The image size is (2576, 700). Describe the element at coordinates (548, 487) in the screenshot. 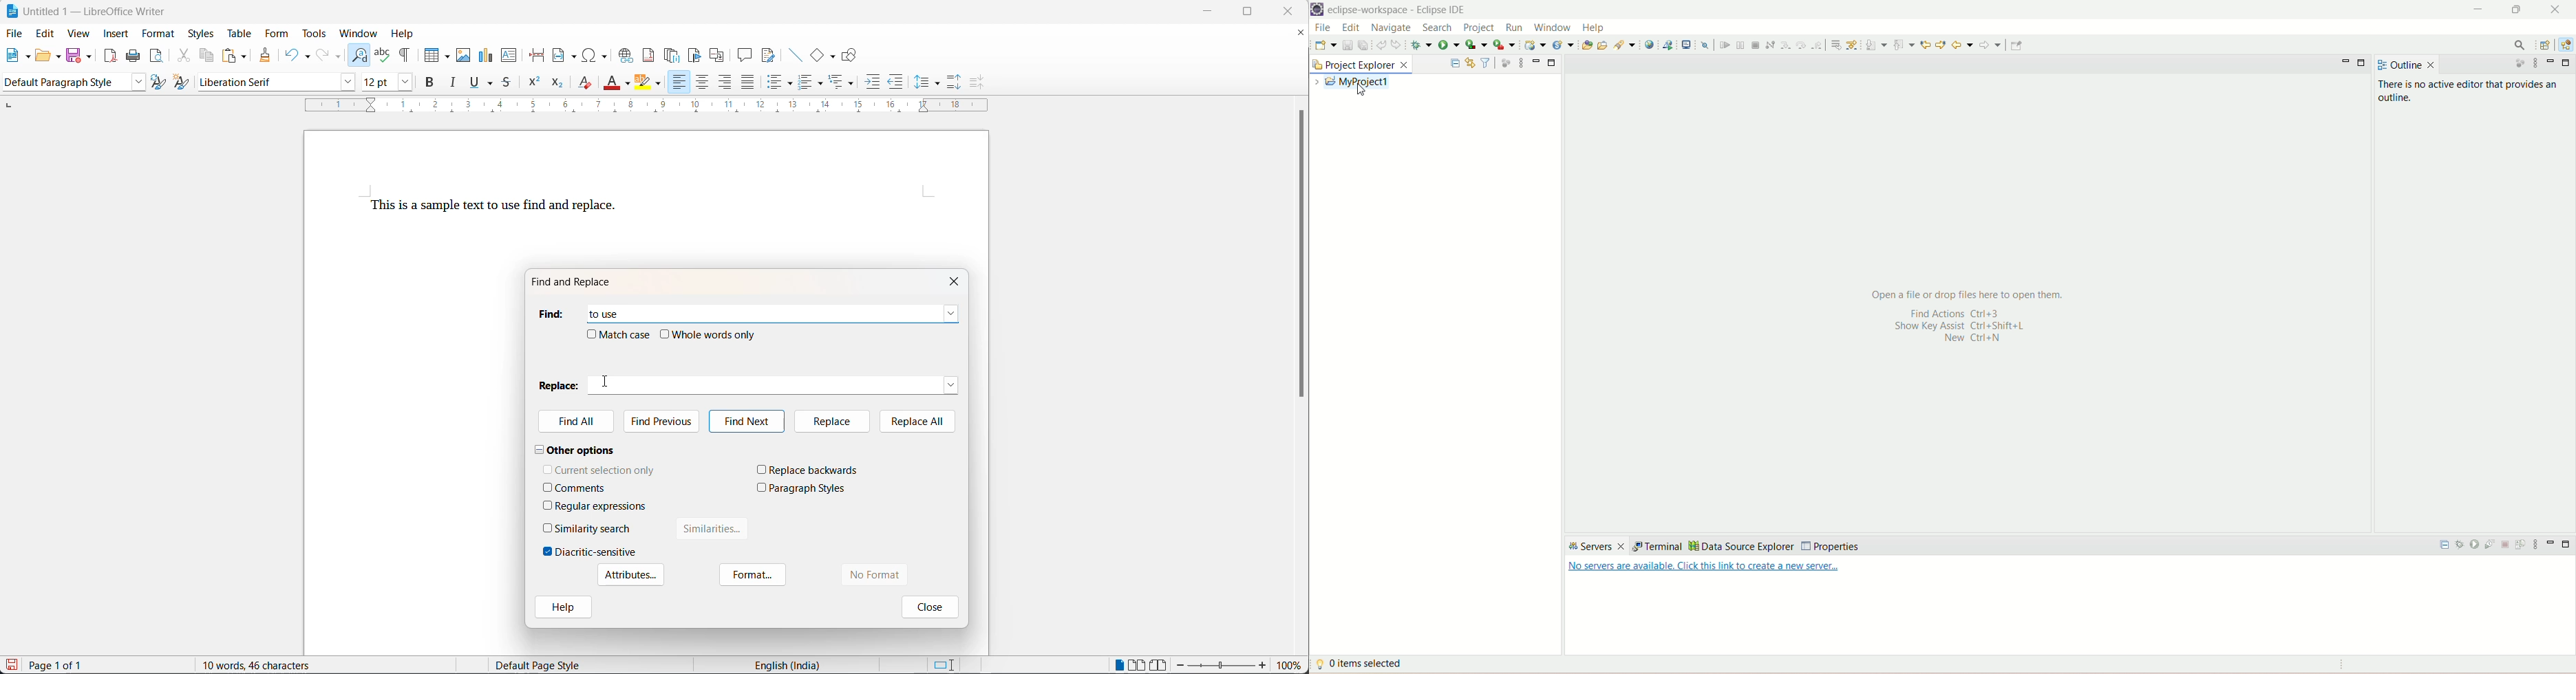

I see `checkbox` at that location.